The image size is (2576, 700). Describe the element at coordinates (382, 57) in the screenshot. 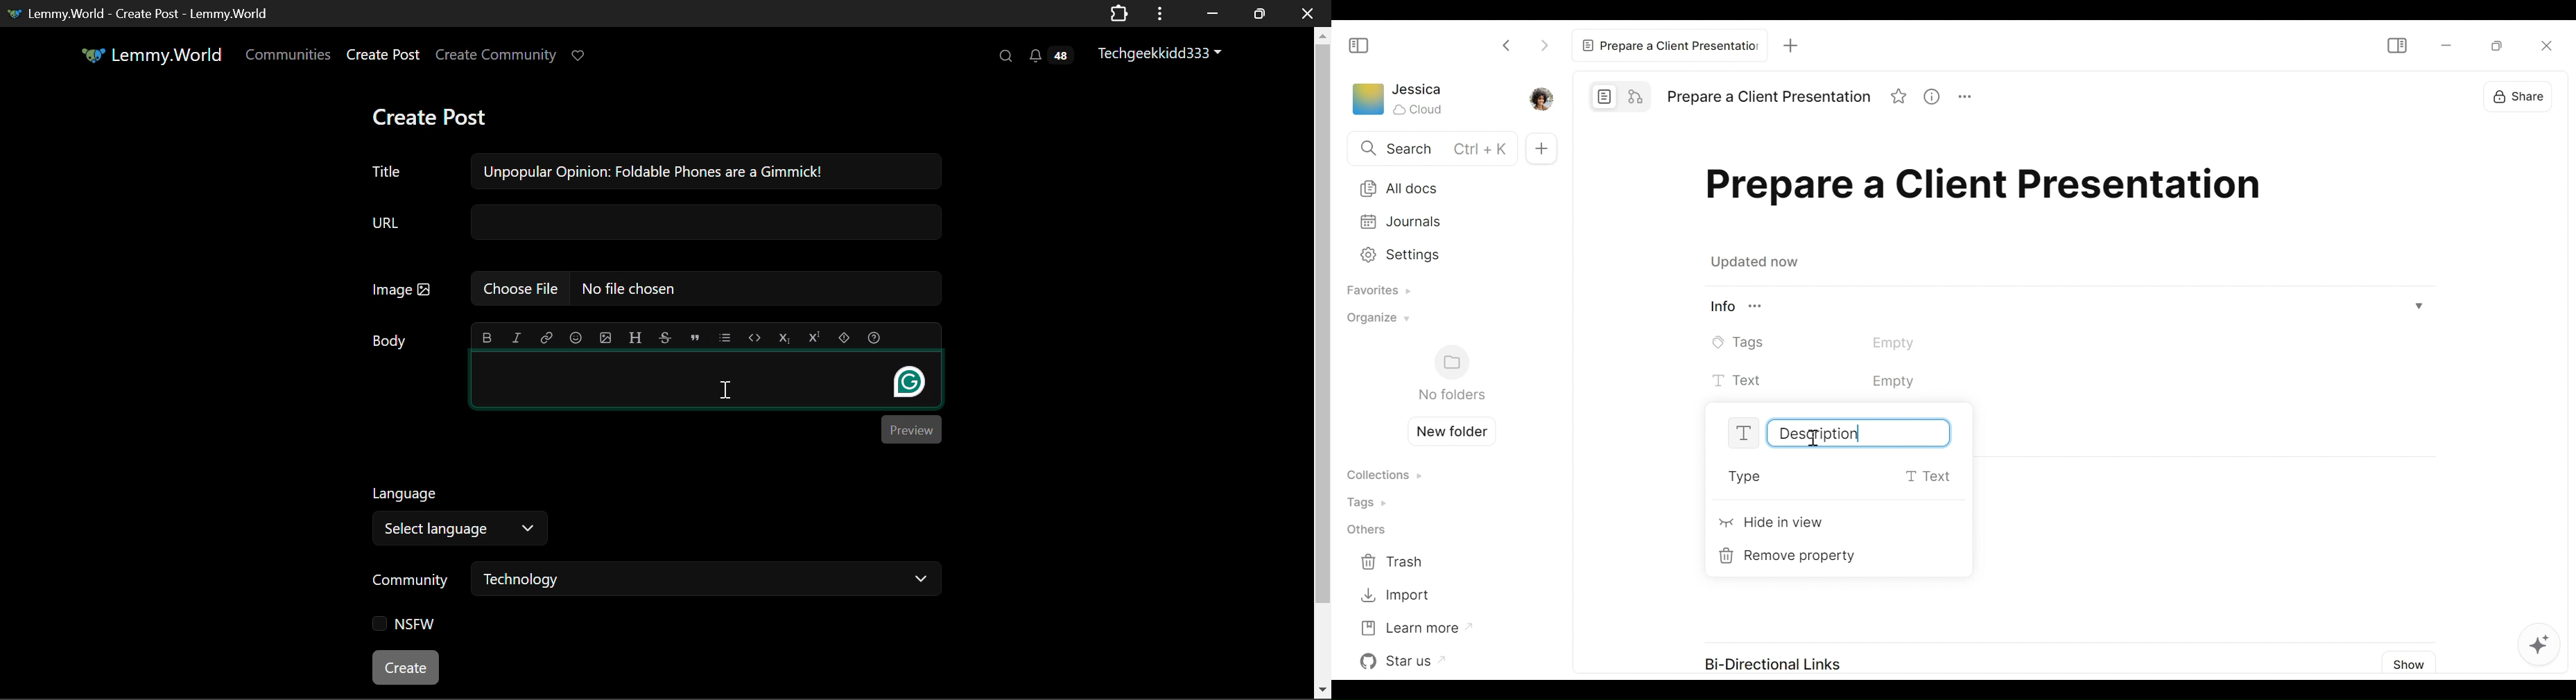

I see `Create Post` at that location.